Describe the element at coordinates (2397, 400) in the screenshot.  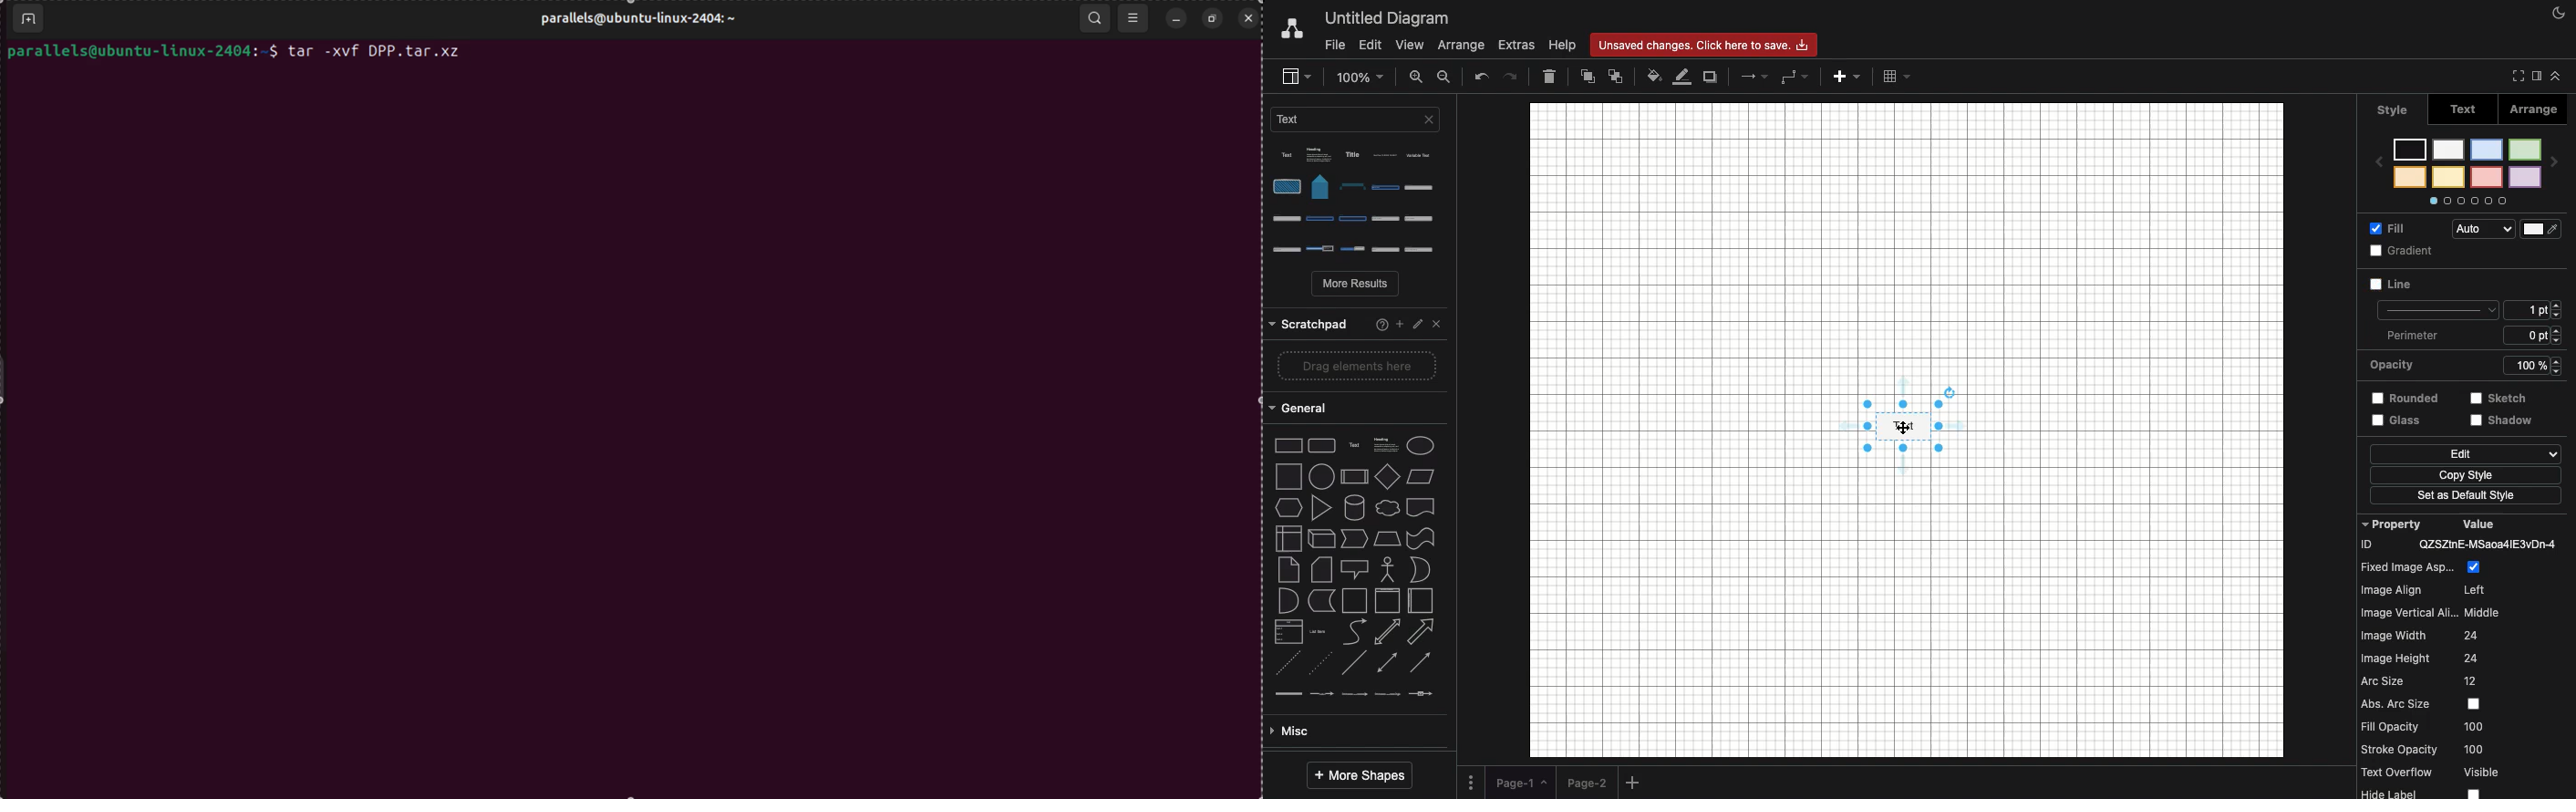
I see `Glass` at that location.